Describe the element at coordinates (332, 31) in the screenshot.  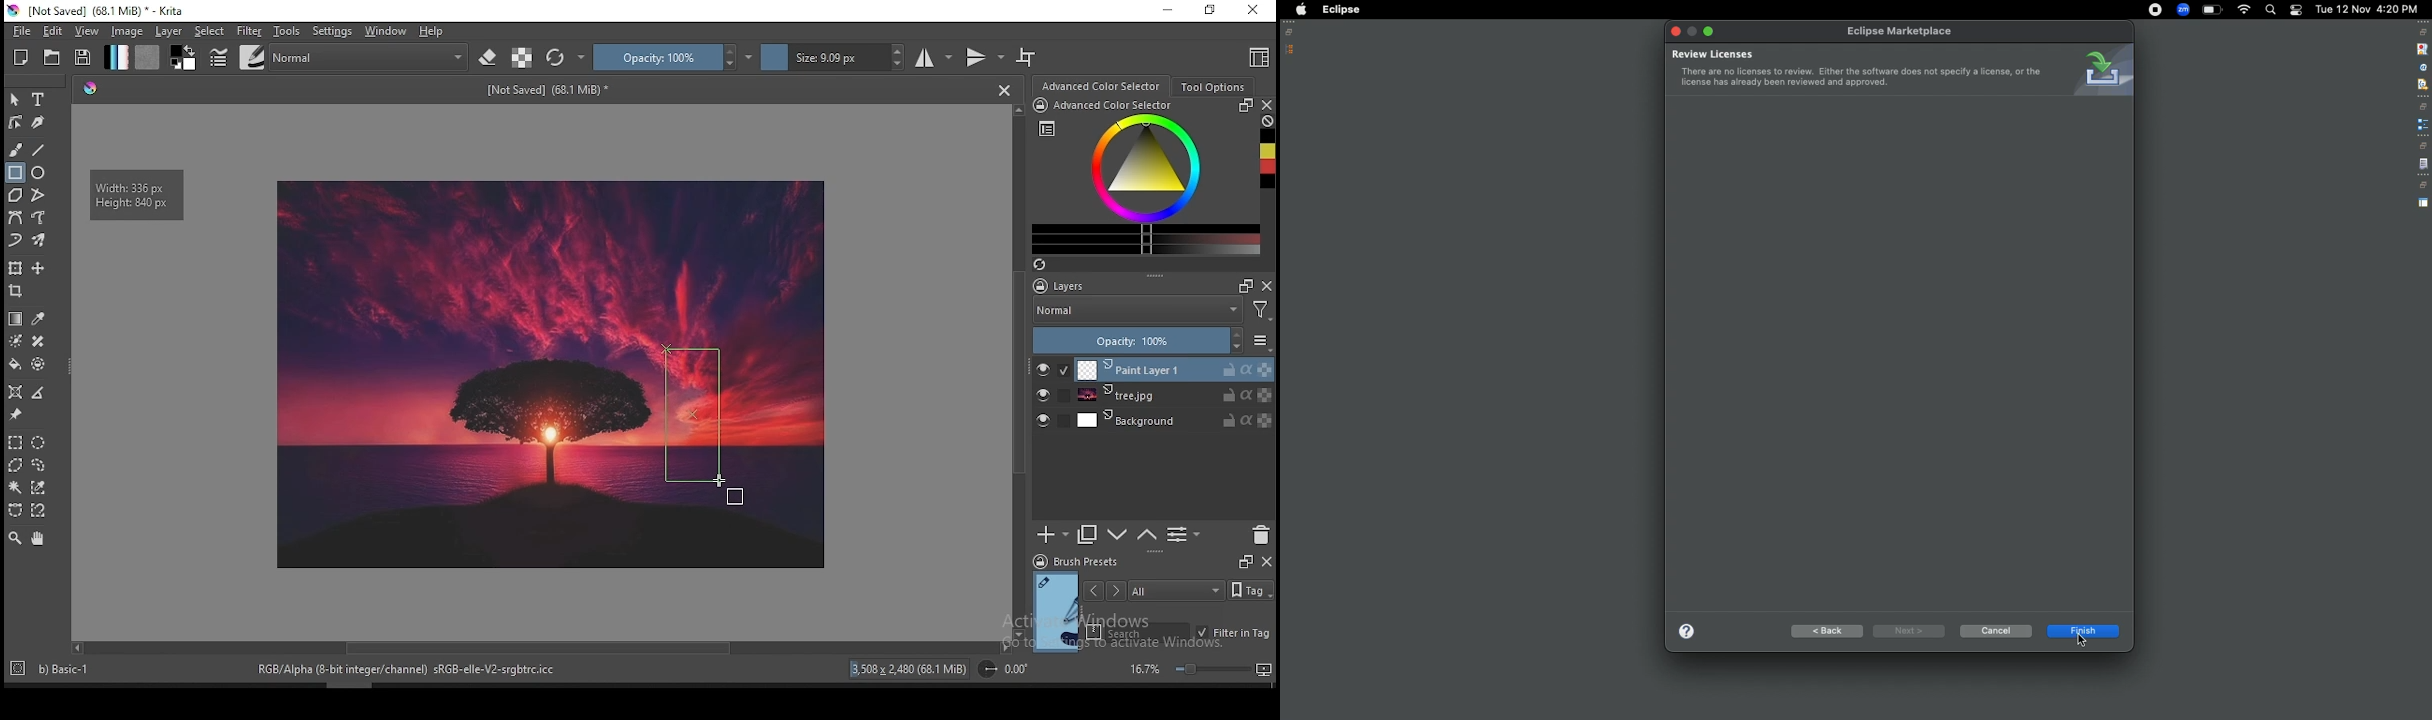
I see `settings` at that location.